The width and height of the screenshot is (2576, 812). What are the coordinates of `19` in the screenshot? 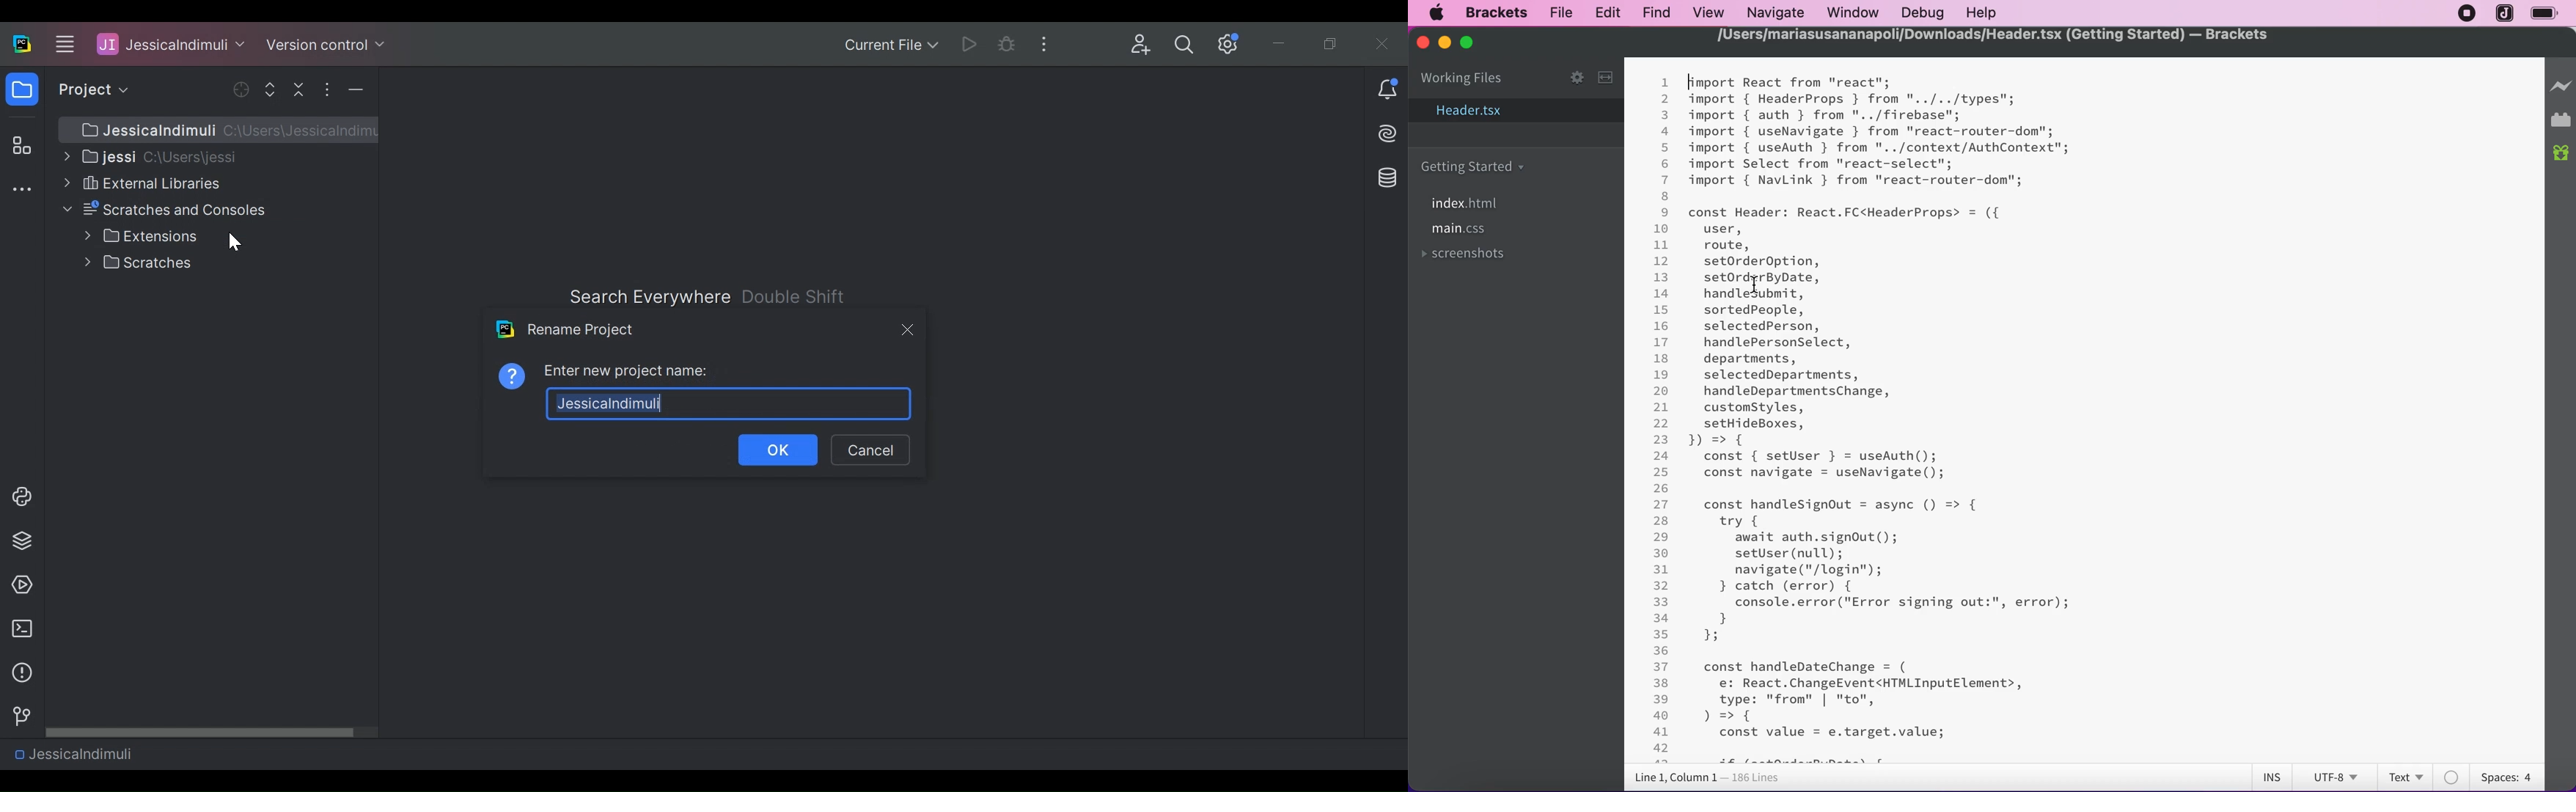 It's located at (1662, 374).